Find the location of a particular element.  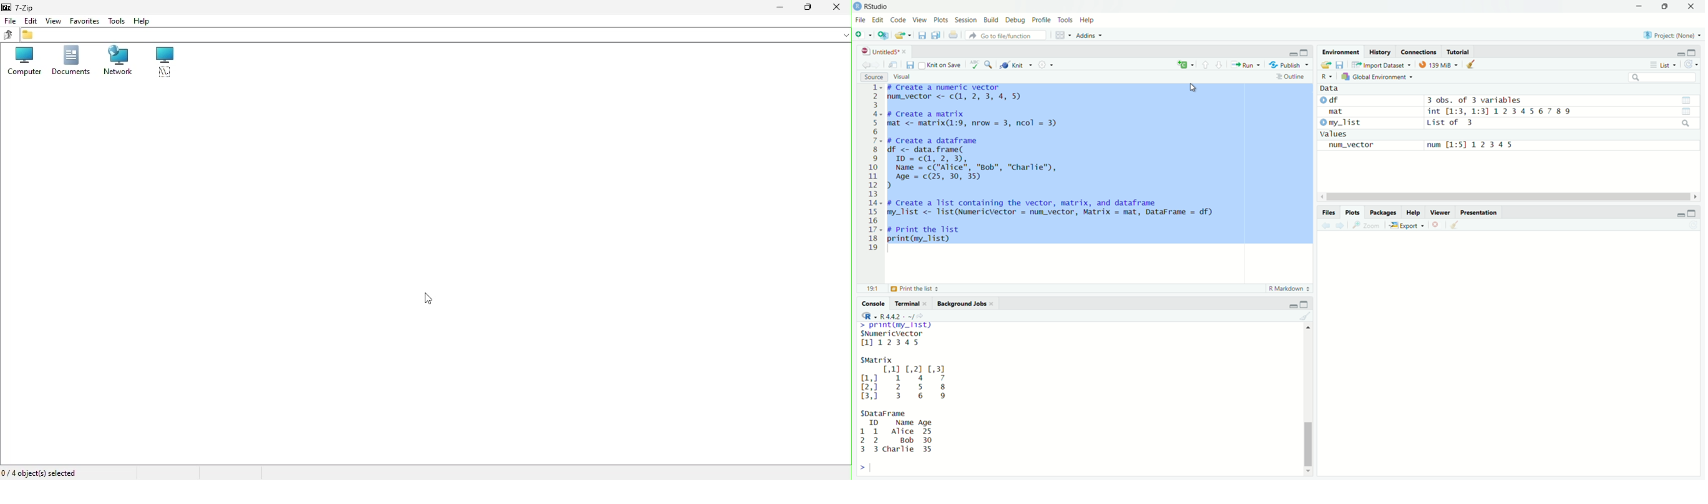

copy is located at coordinates (936, 36).